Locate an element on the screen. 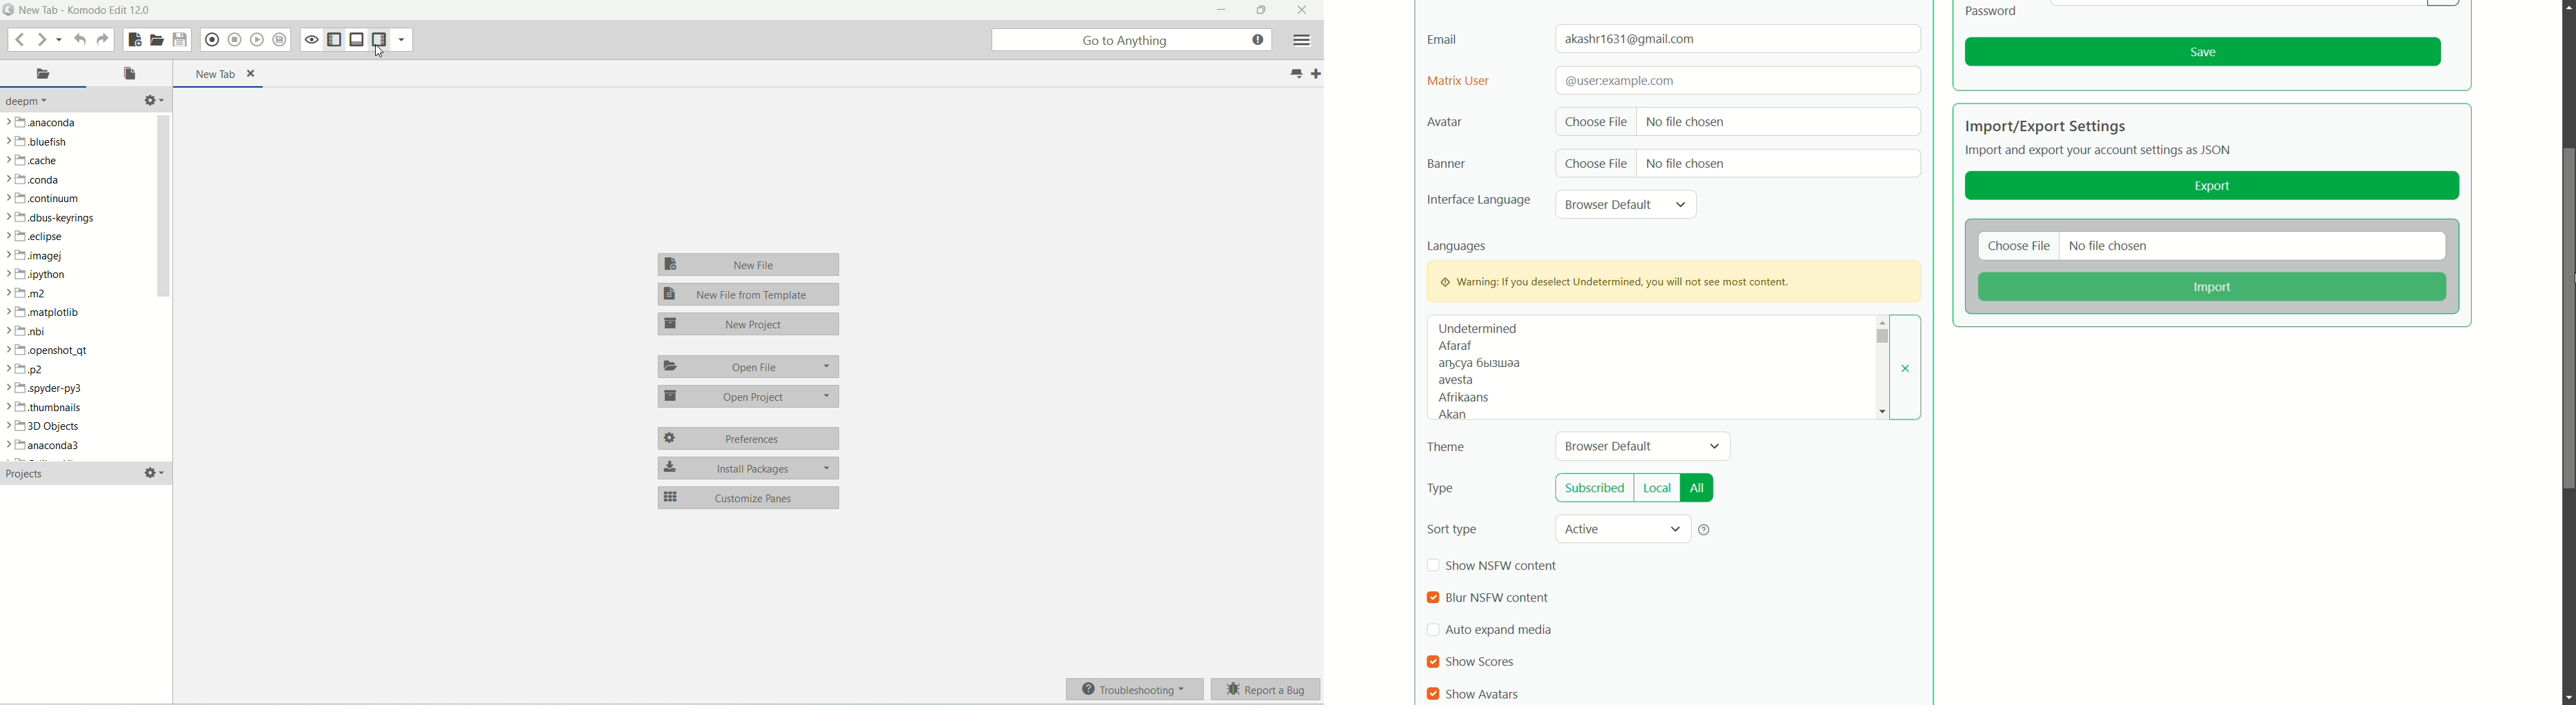  blur nsfw content is located at coordinates (1497, 599).